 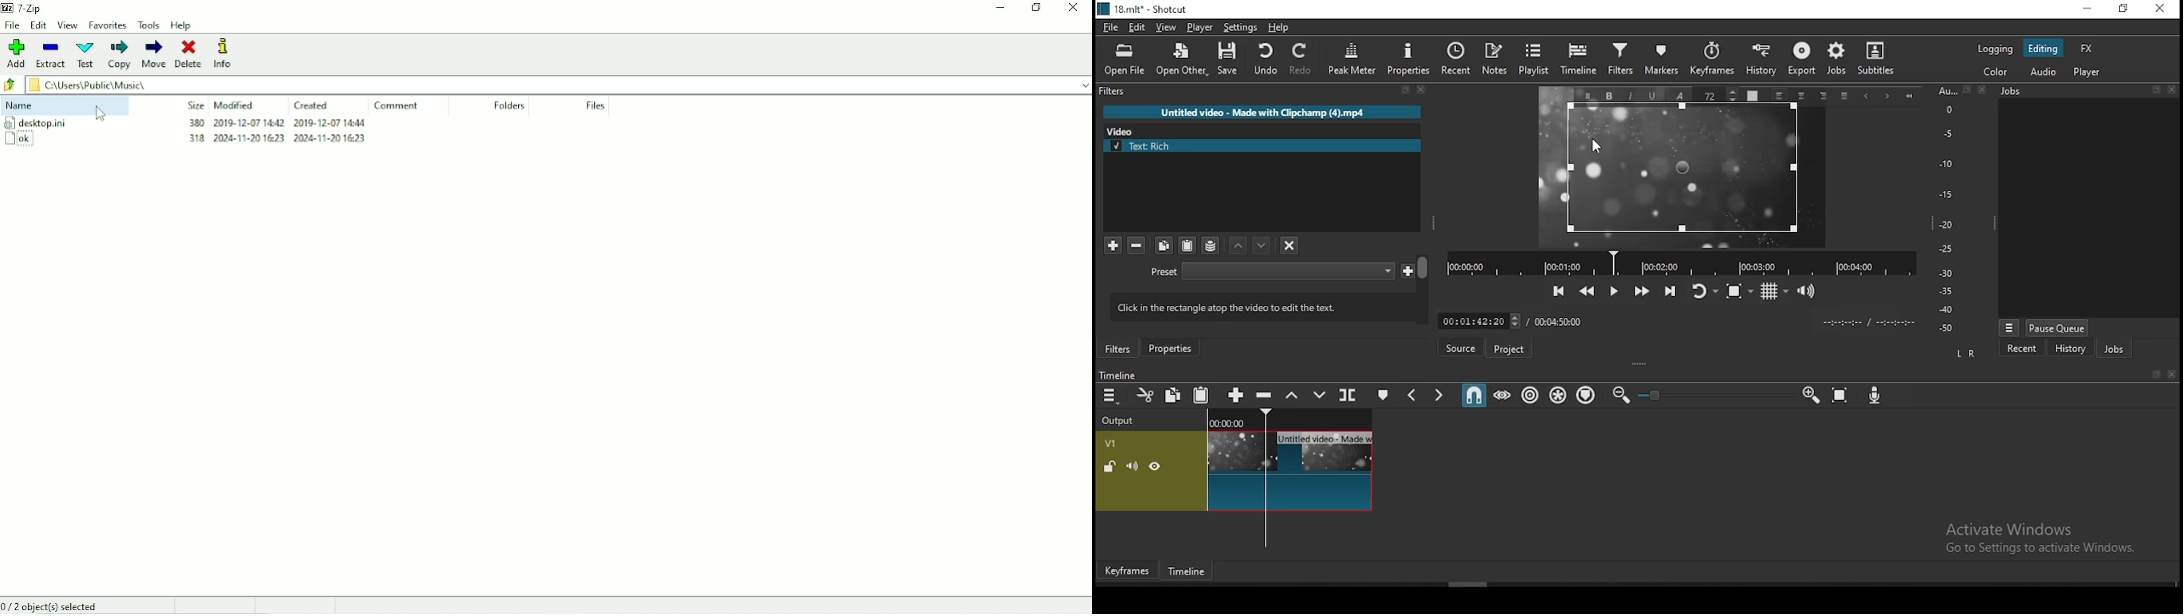 I want to click on Previous, so click(x=1865, y=97).